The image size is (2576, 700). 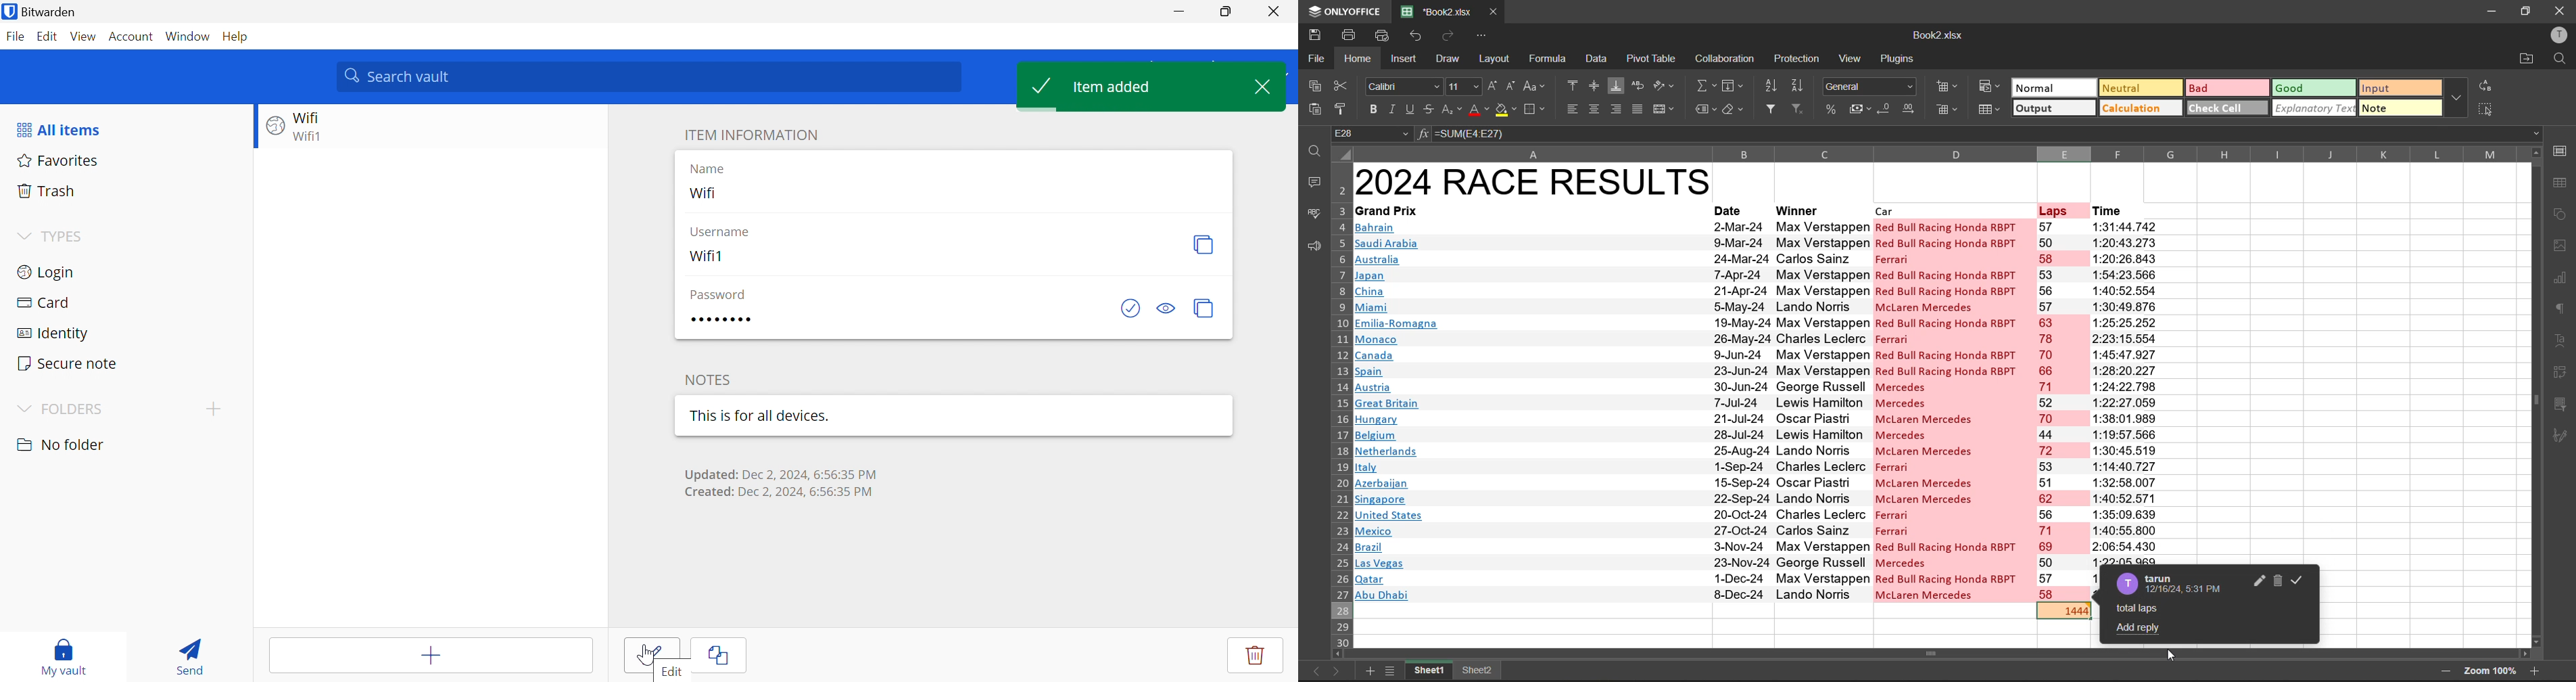 What do you see at coordinates (2228, 109) in the screenshot?
I see `check cell` at bounding box center [2228, 109].